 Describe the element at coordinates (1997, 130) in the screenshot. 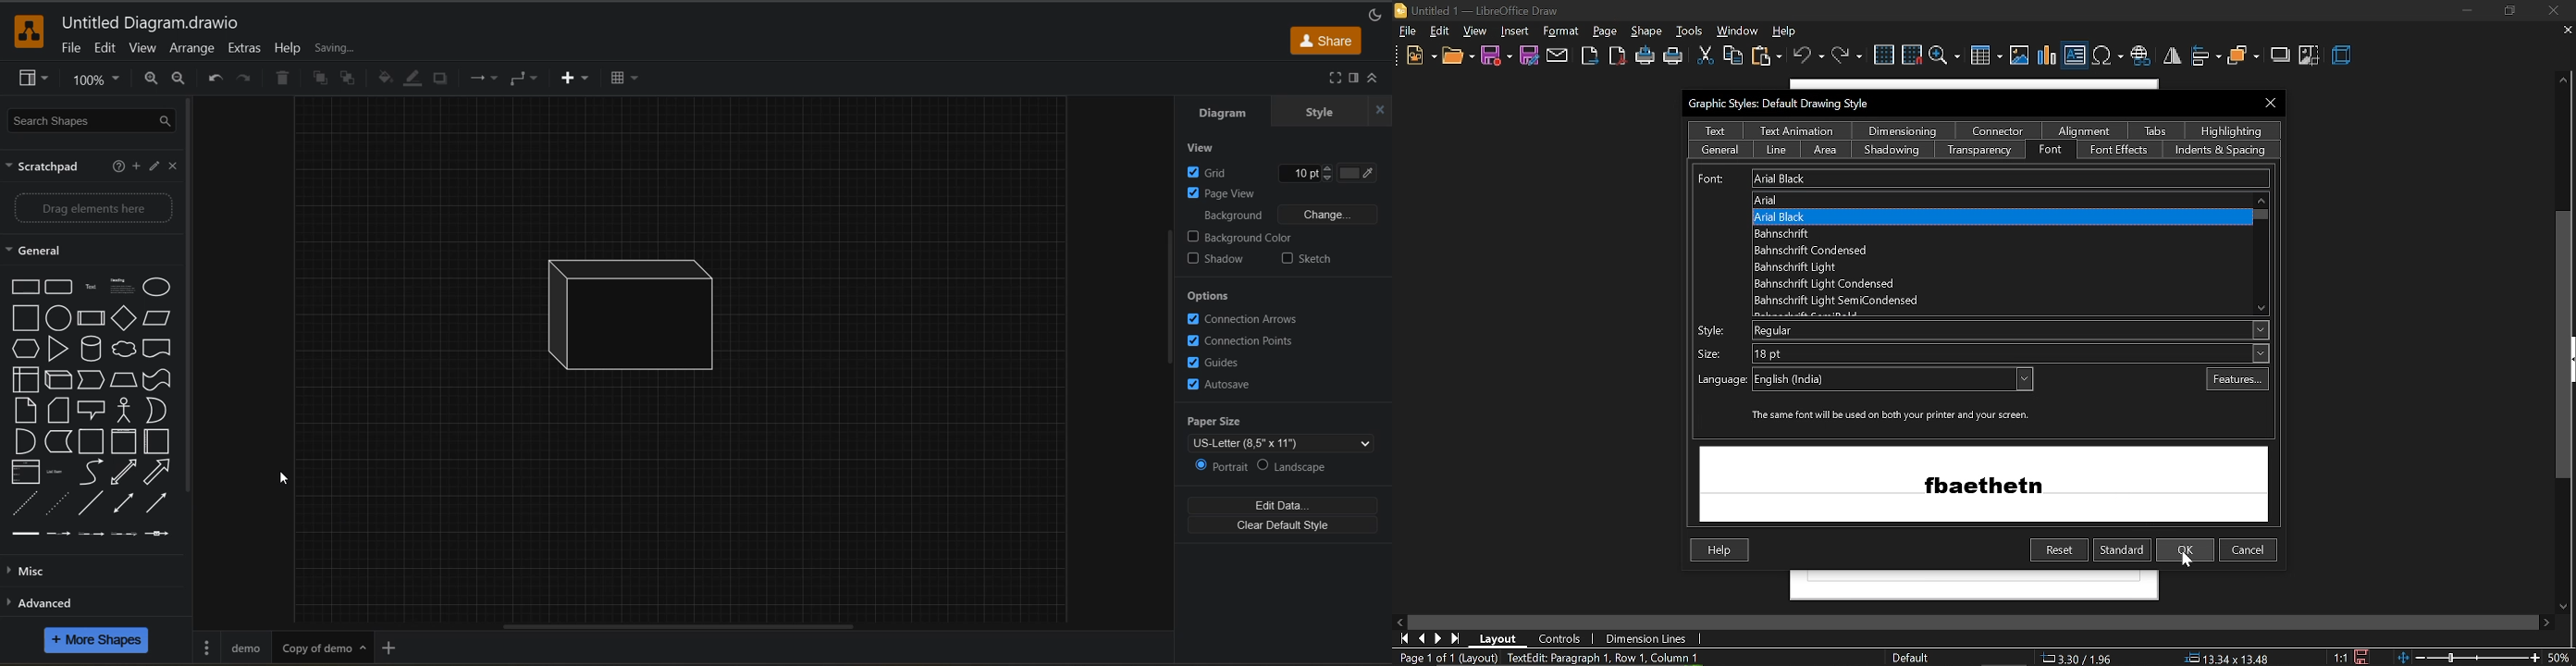

I see `connector` at that location.